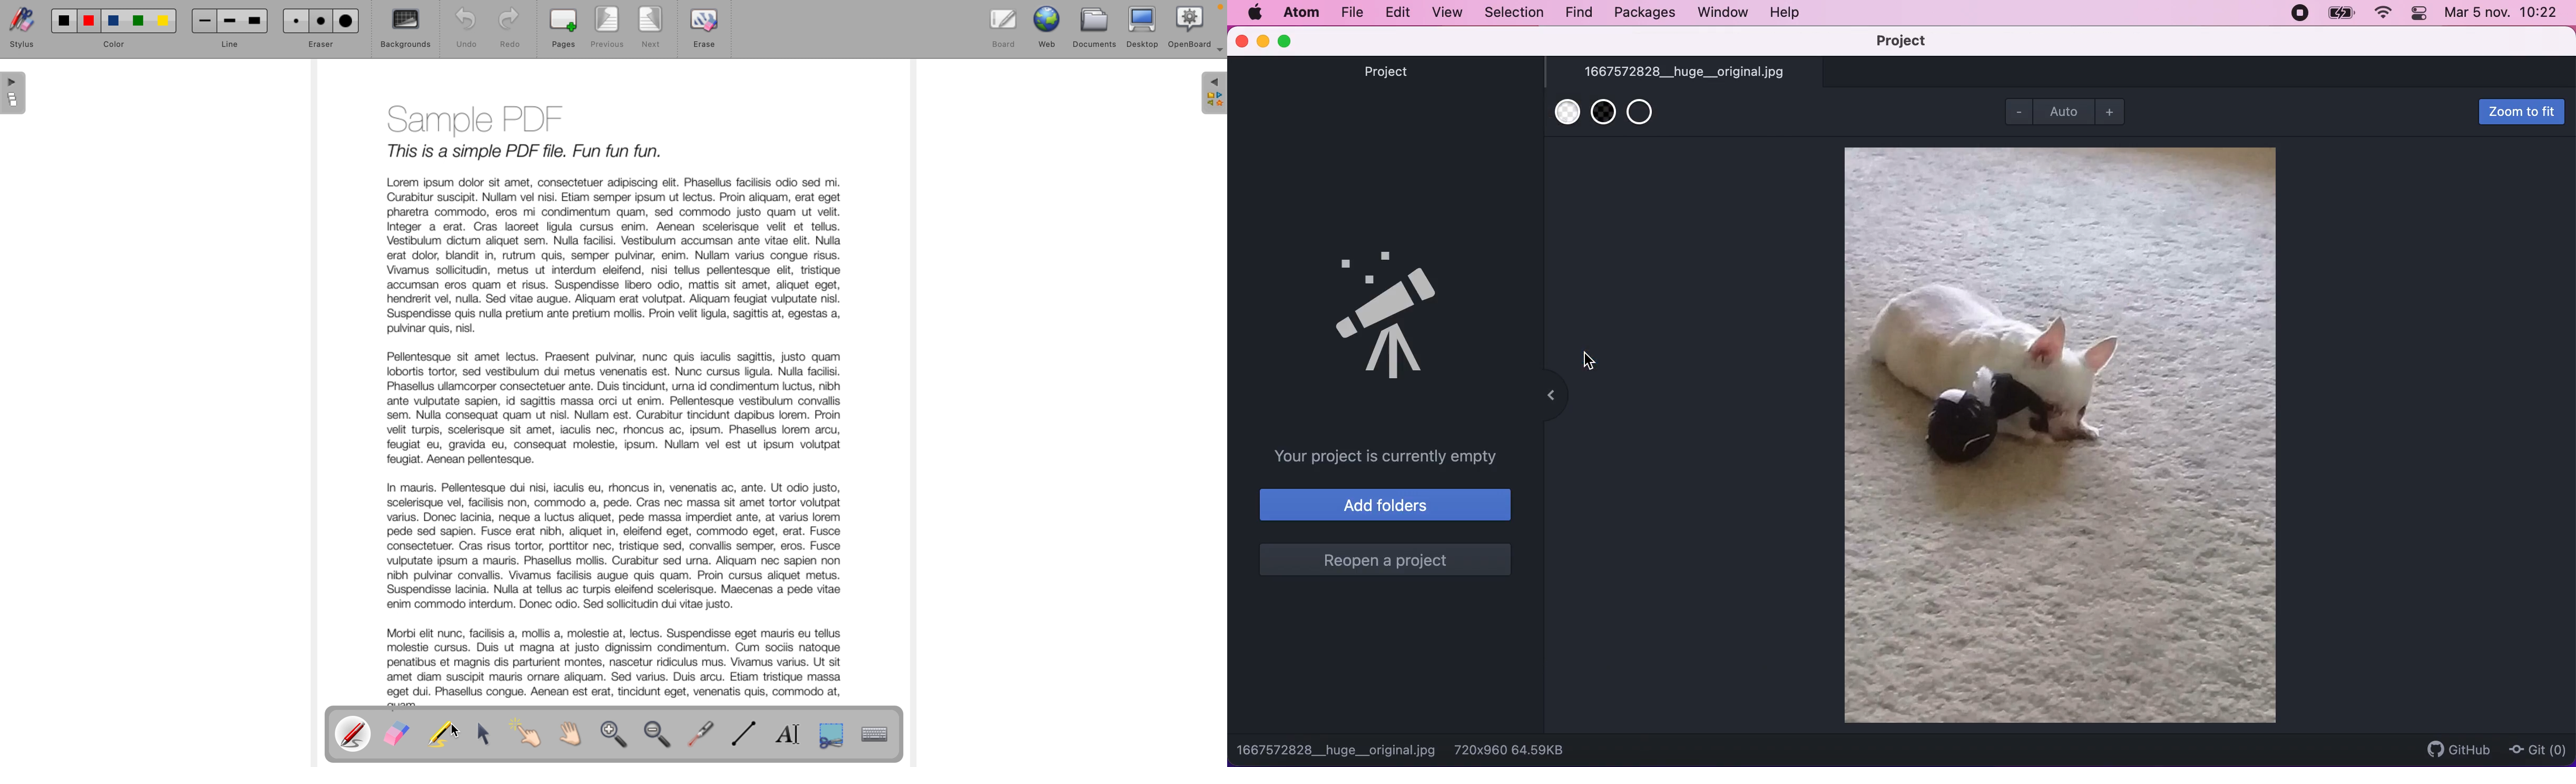 This screenshot has width=2576, height=784. I want to click on file image, so click(2065, 435).